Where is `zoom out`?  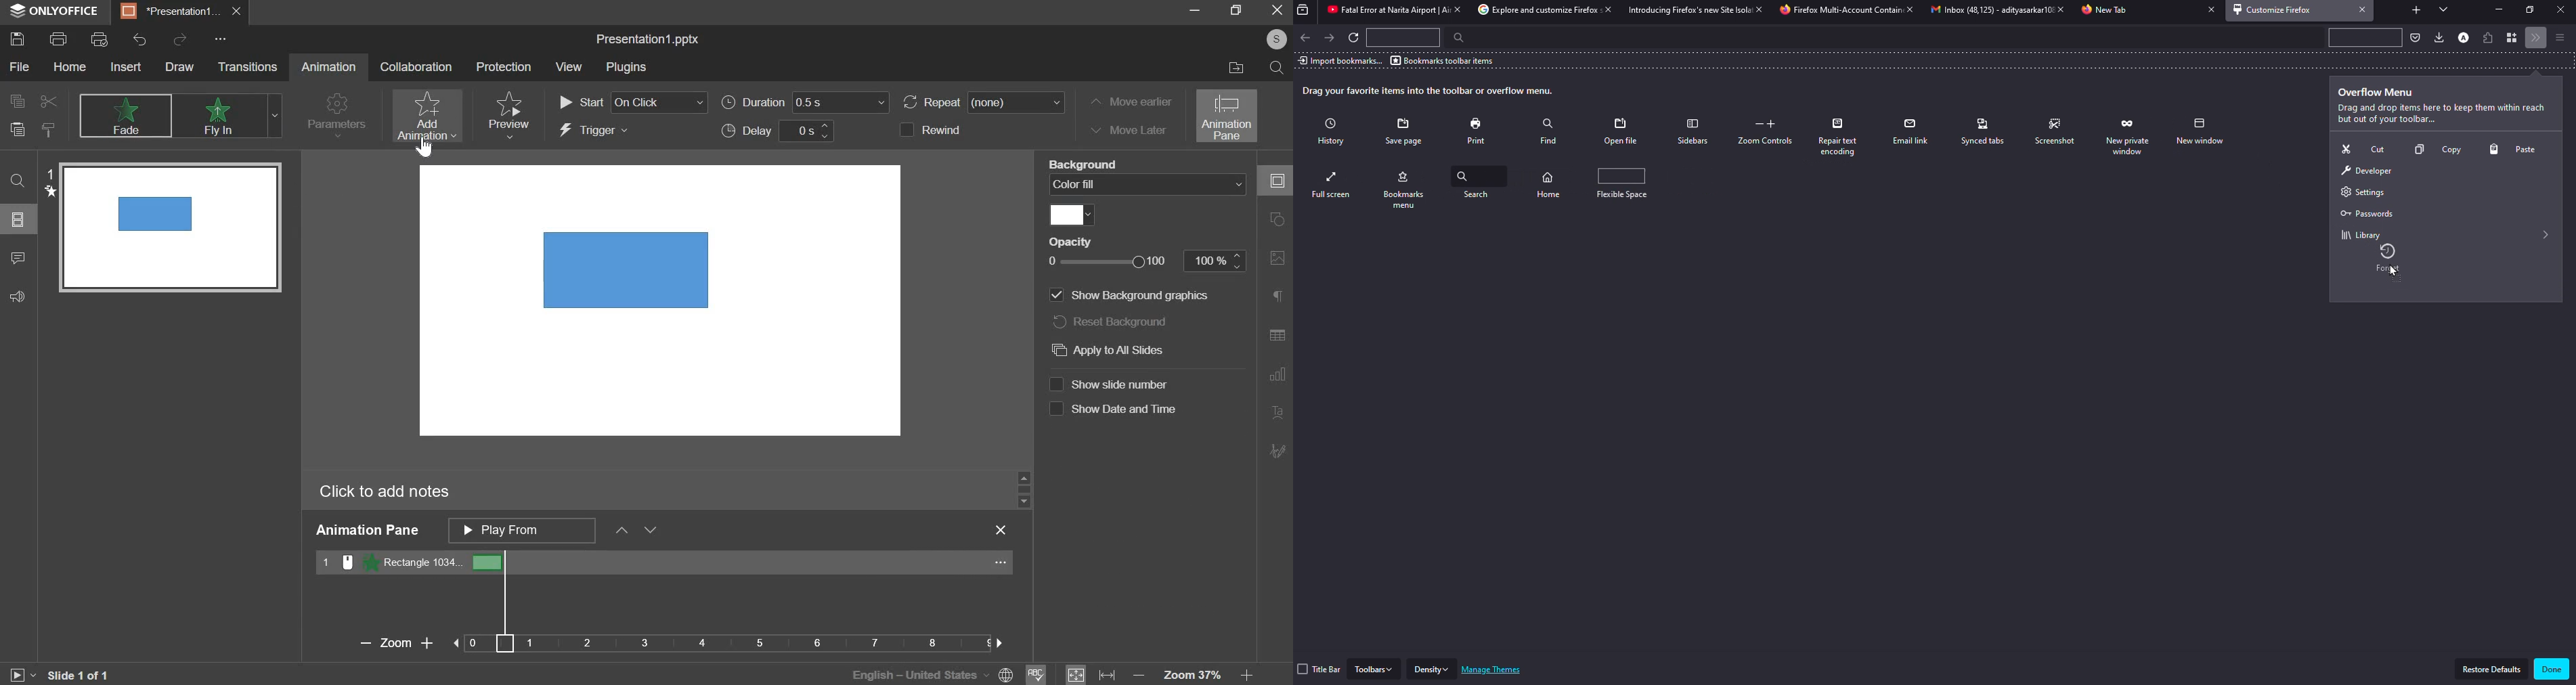
zoom out is located at coordinates (1139, 672).